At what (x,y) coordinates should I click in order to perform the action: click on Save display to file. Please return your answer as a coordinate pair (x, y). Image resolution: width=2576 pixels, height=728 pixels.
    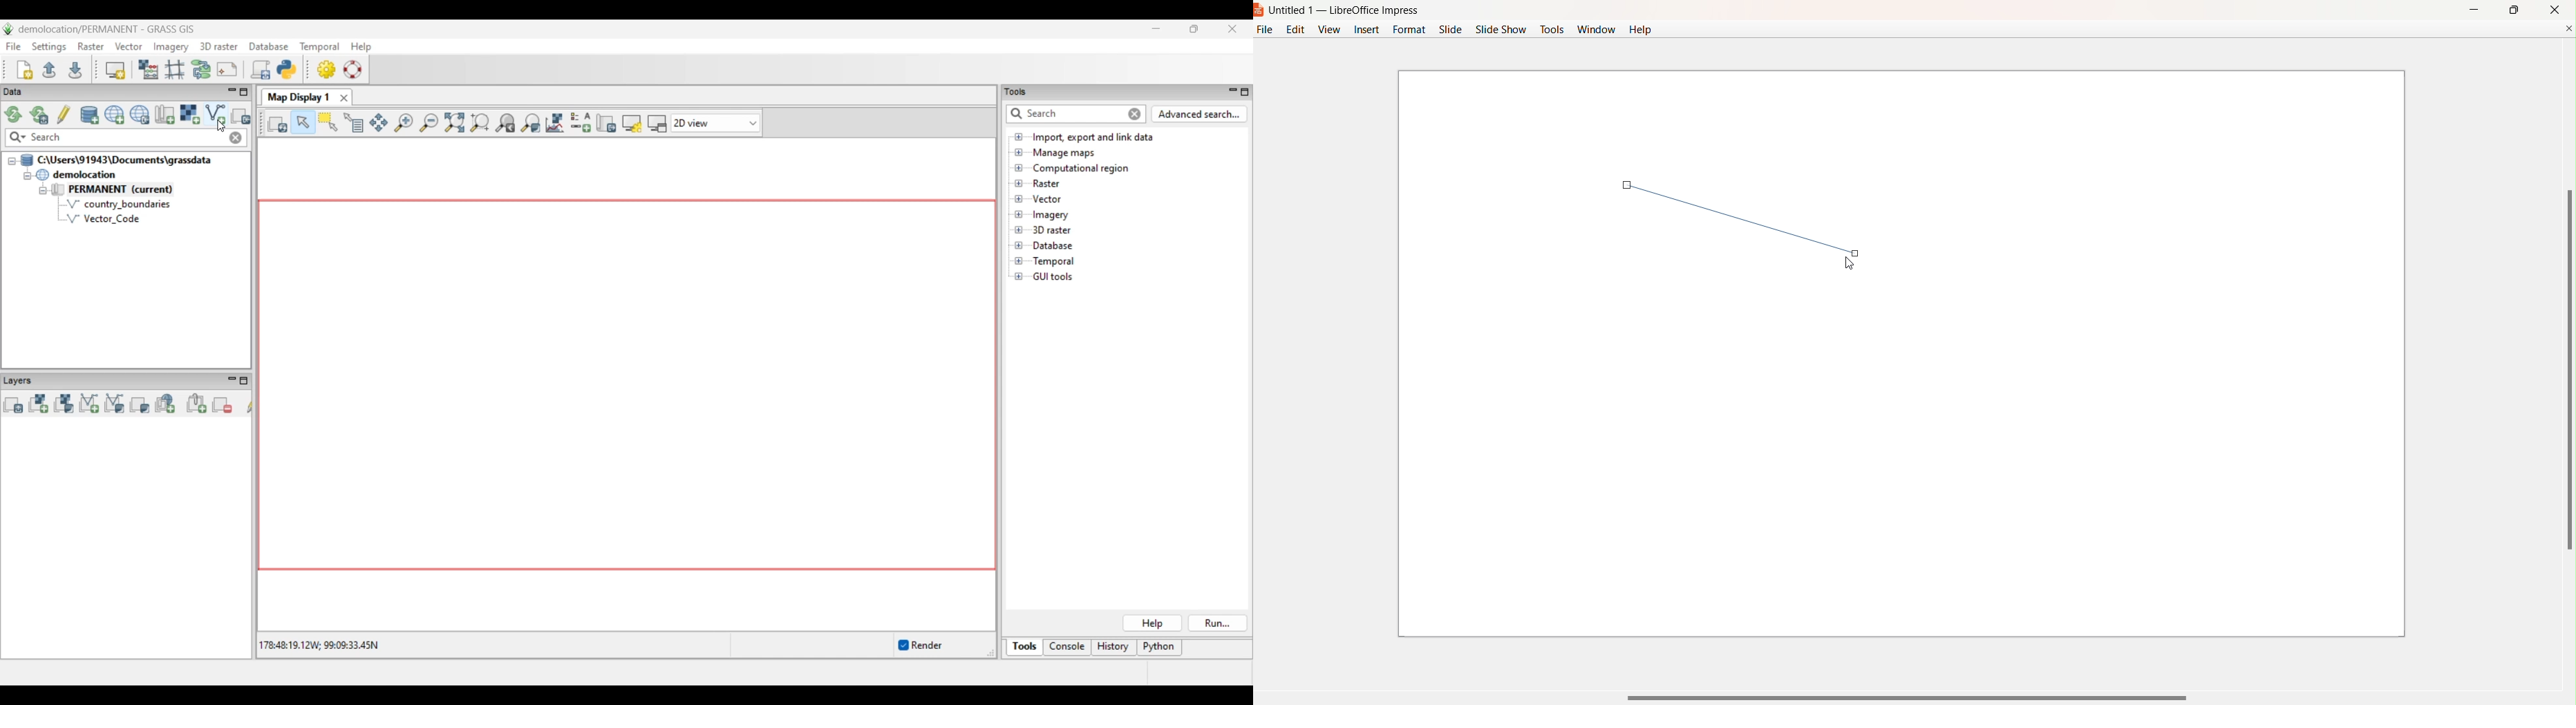
    Looking at the image, I should click on (606, 123).